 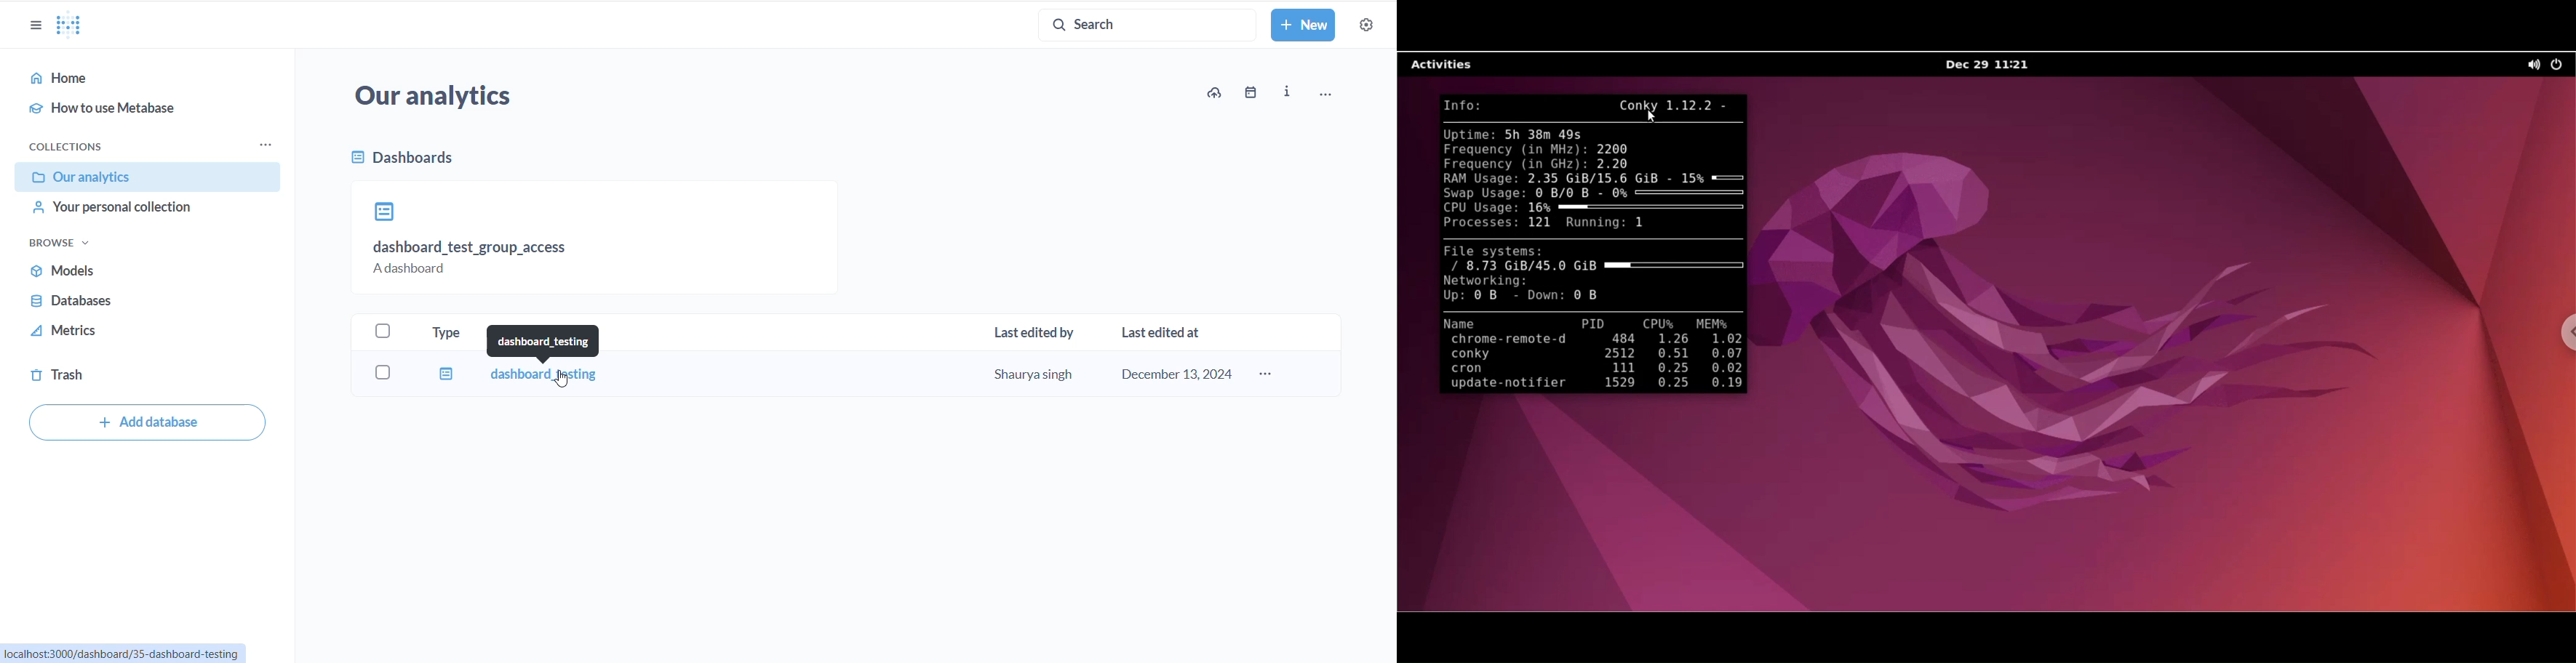 I want to click on A dashboard, so click(x=414, y=270).